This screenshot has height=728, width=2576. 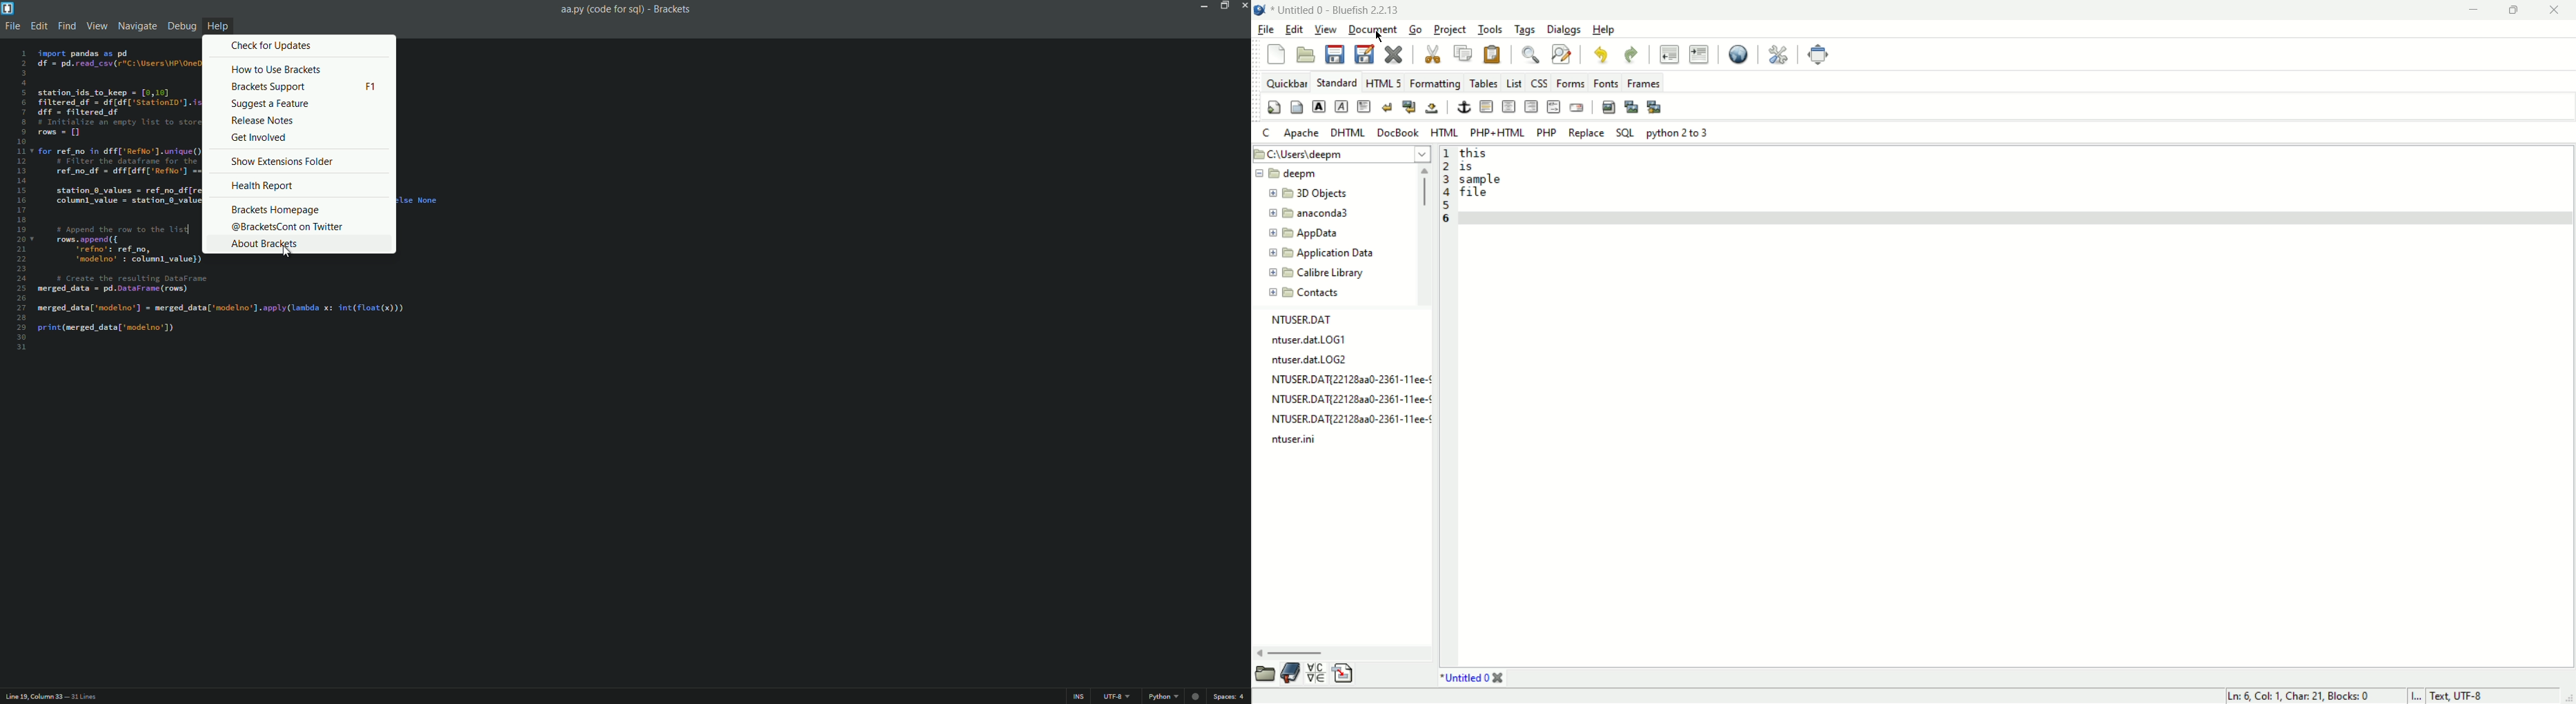 I want to click on maximize, so click(x=1223, y=6).